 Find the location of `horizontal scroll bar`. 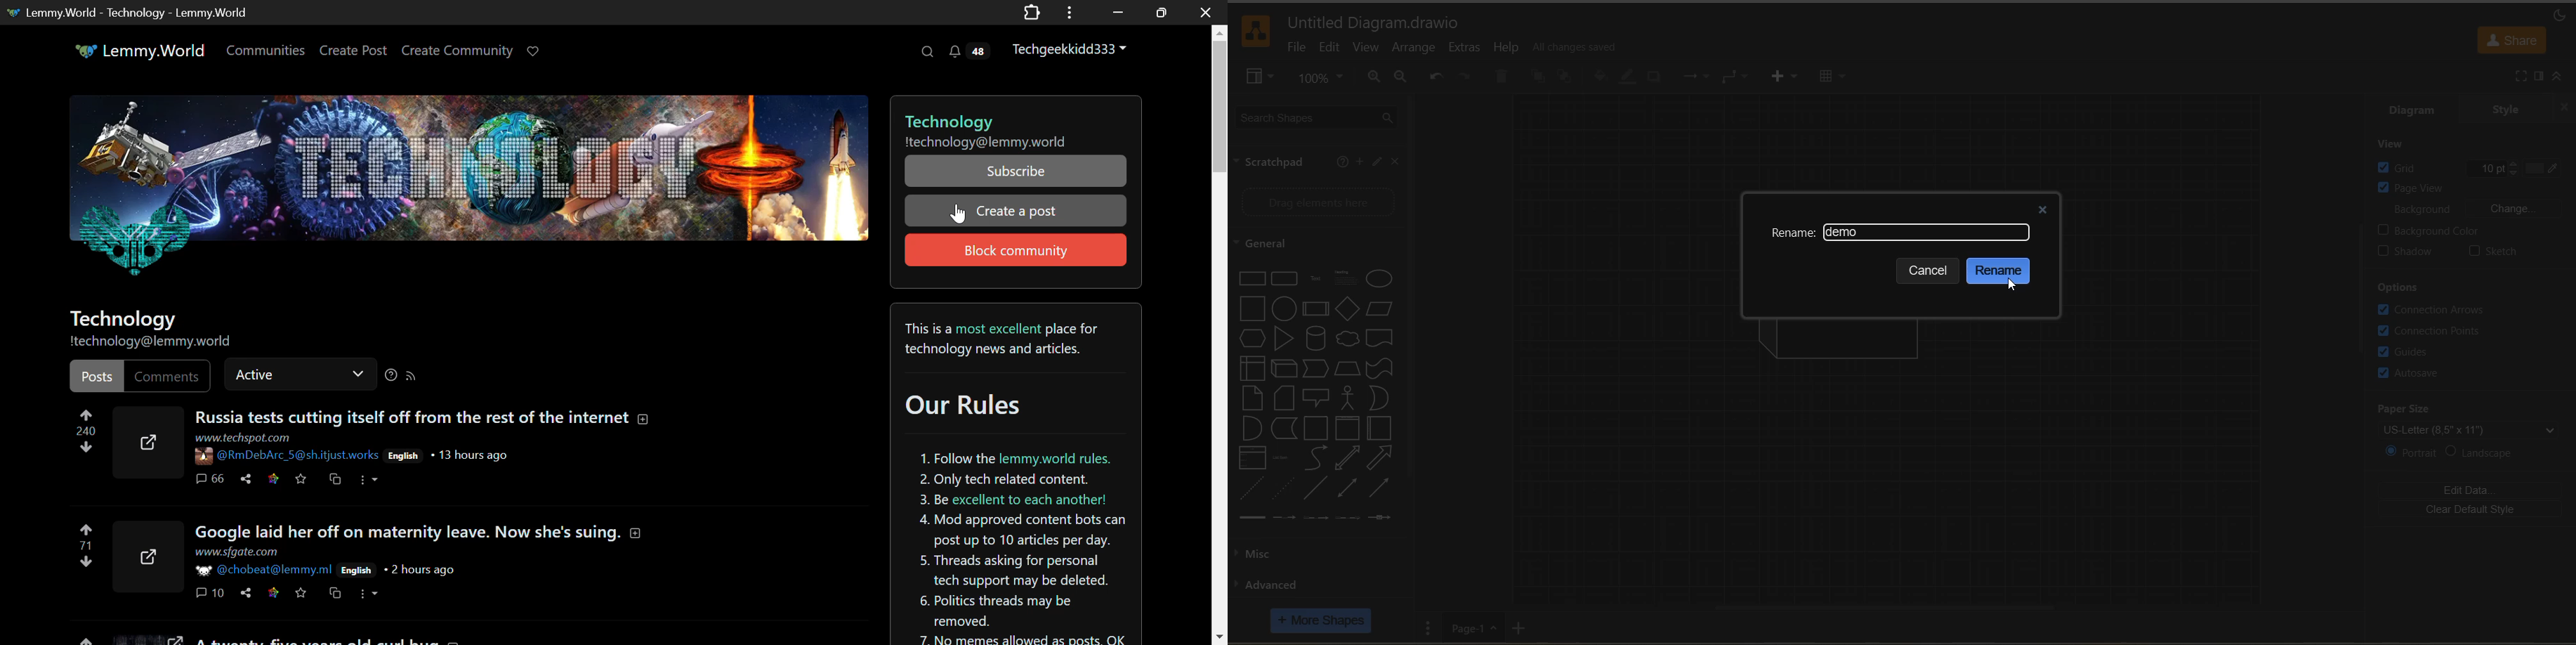

horizontal scroll bar is located at coordinates (1888, 606).